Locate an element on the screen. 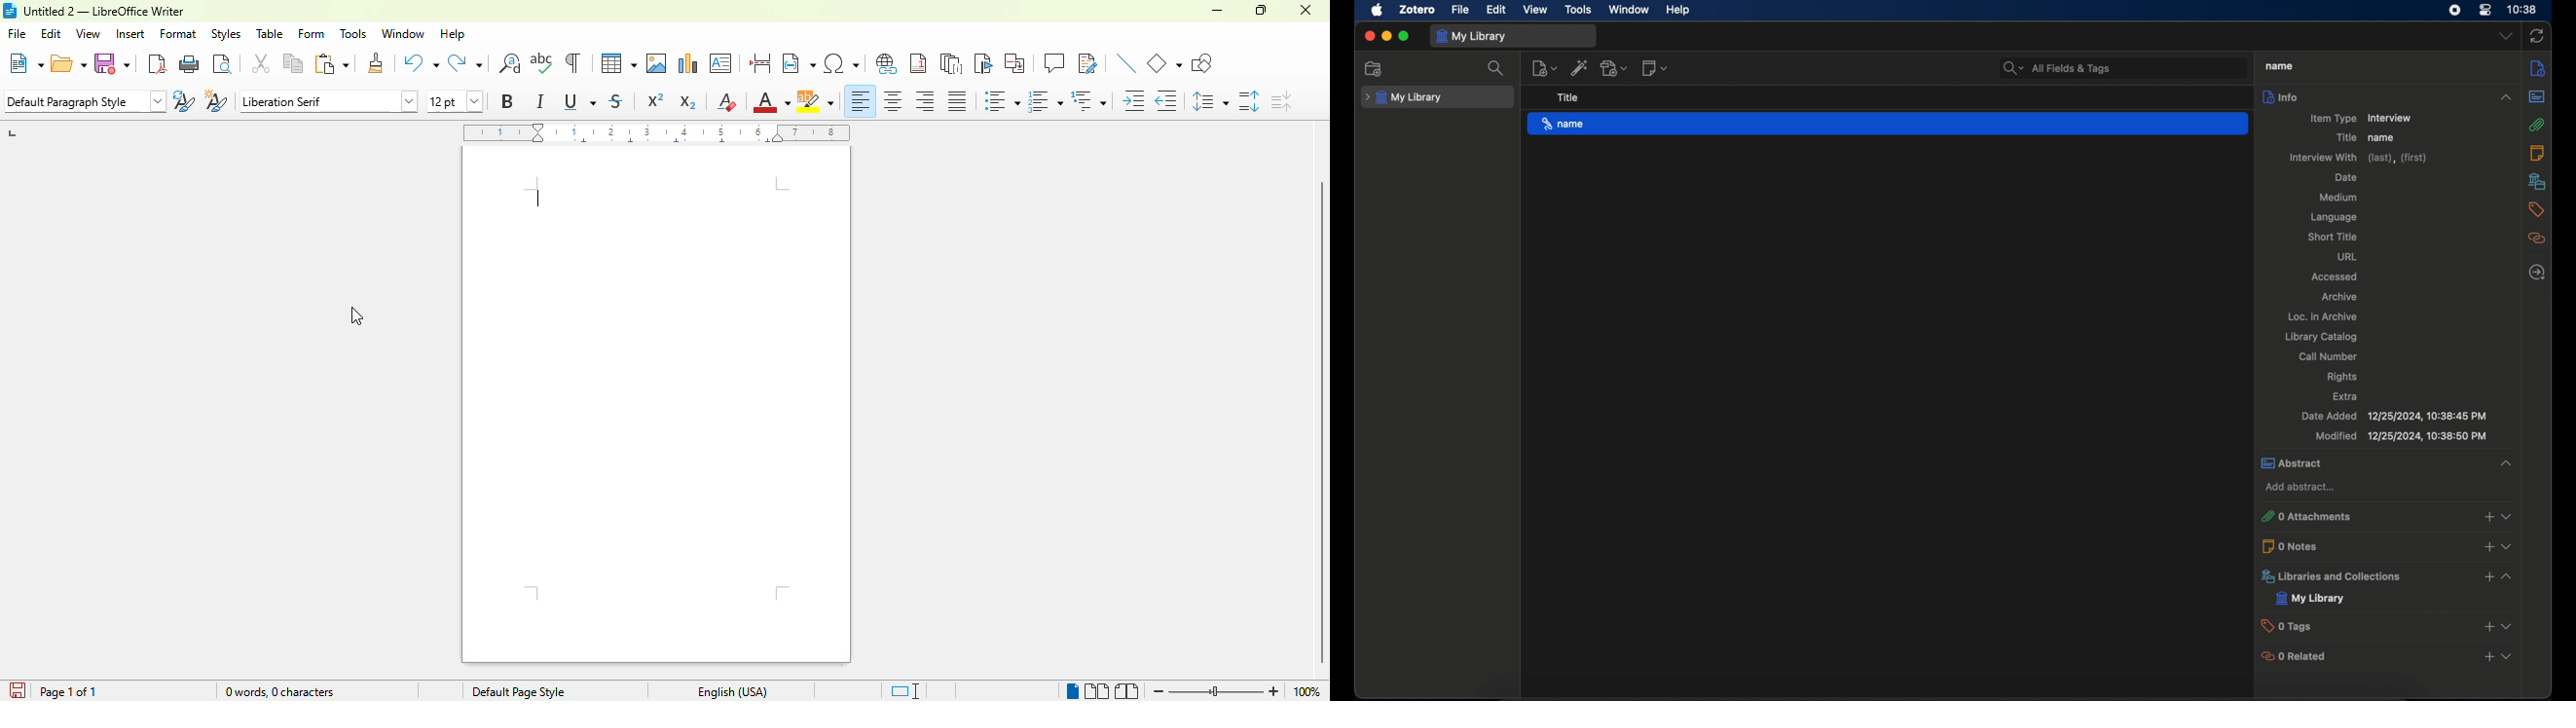 Image resolution: width=2576 pixels, height=728 pixels. title is located at coordinates (104, 11).